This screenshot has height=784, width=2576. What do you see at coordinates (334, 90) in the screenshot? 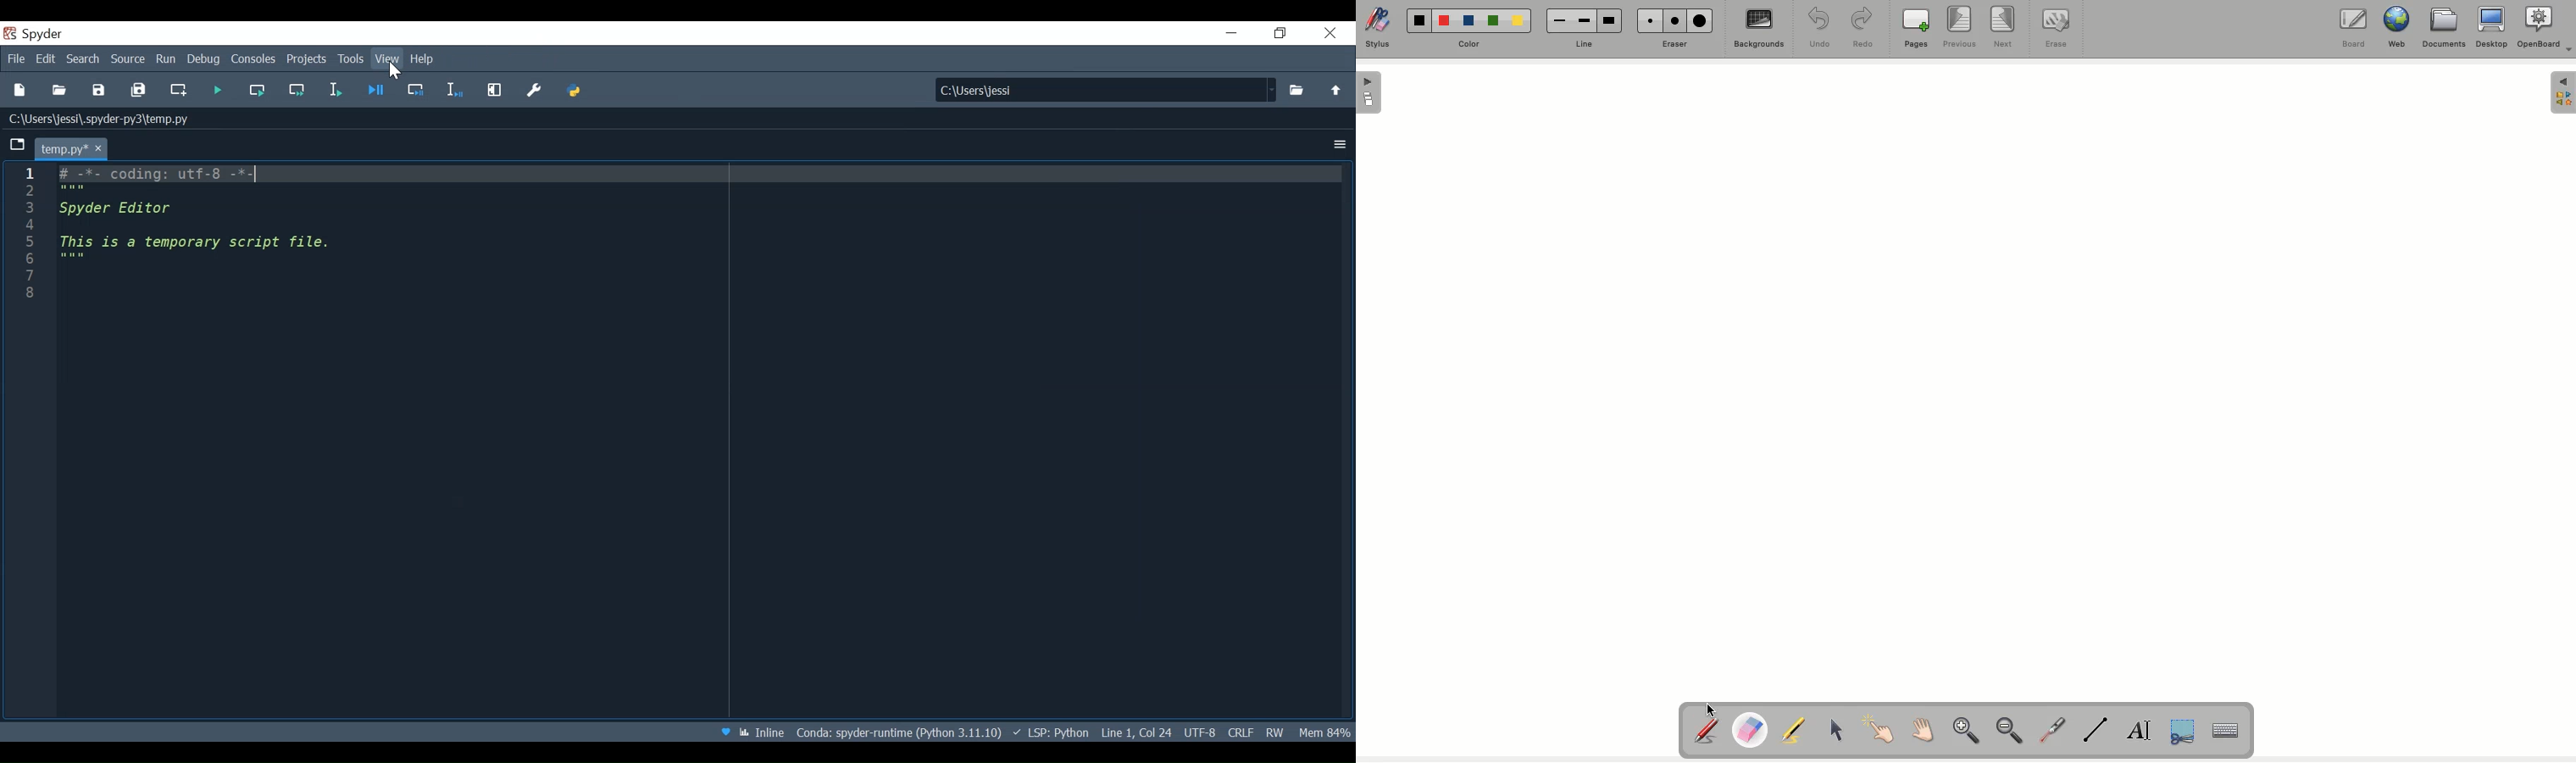
I see `Run selection or current line` at bounding box center [334, 90].